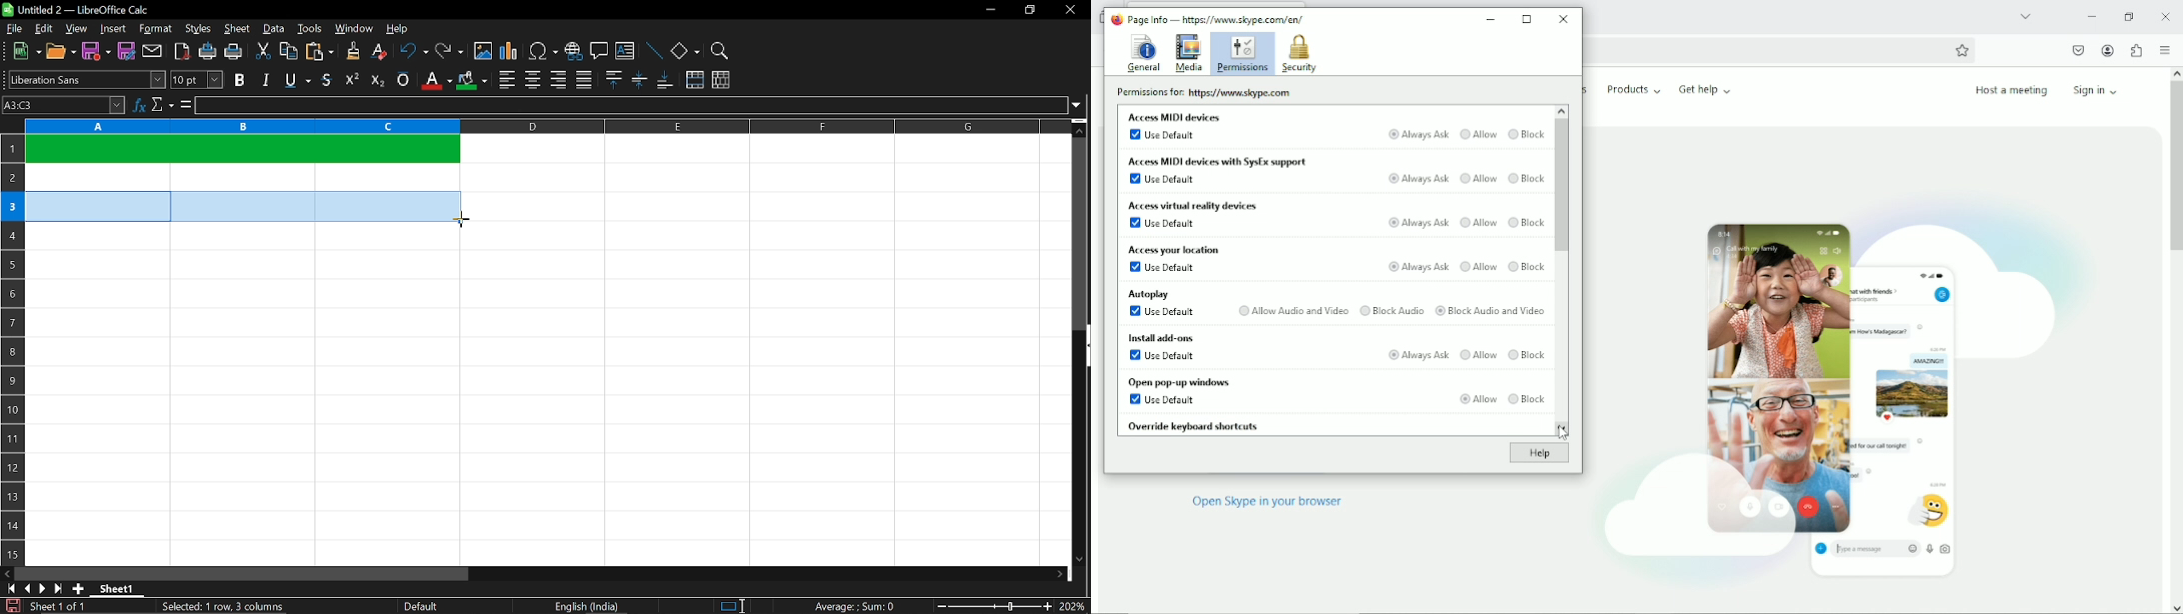  I want to click on line, so click(654, 50).